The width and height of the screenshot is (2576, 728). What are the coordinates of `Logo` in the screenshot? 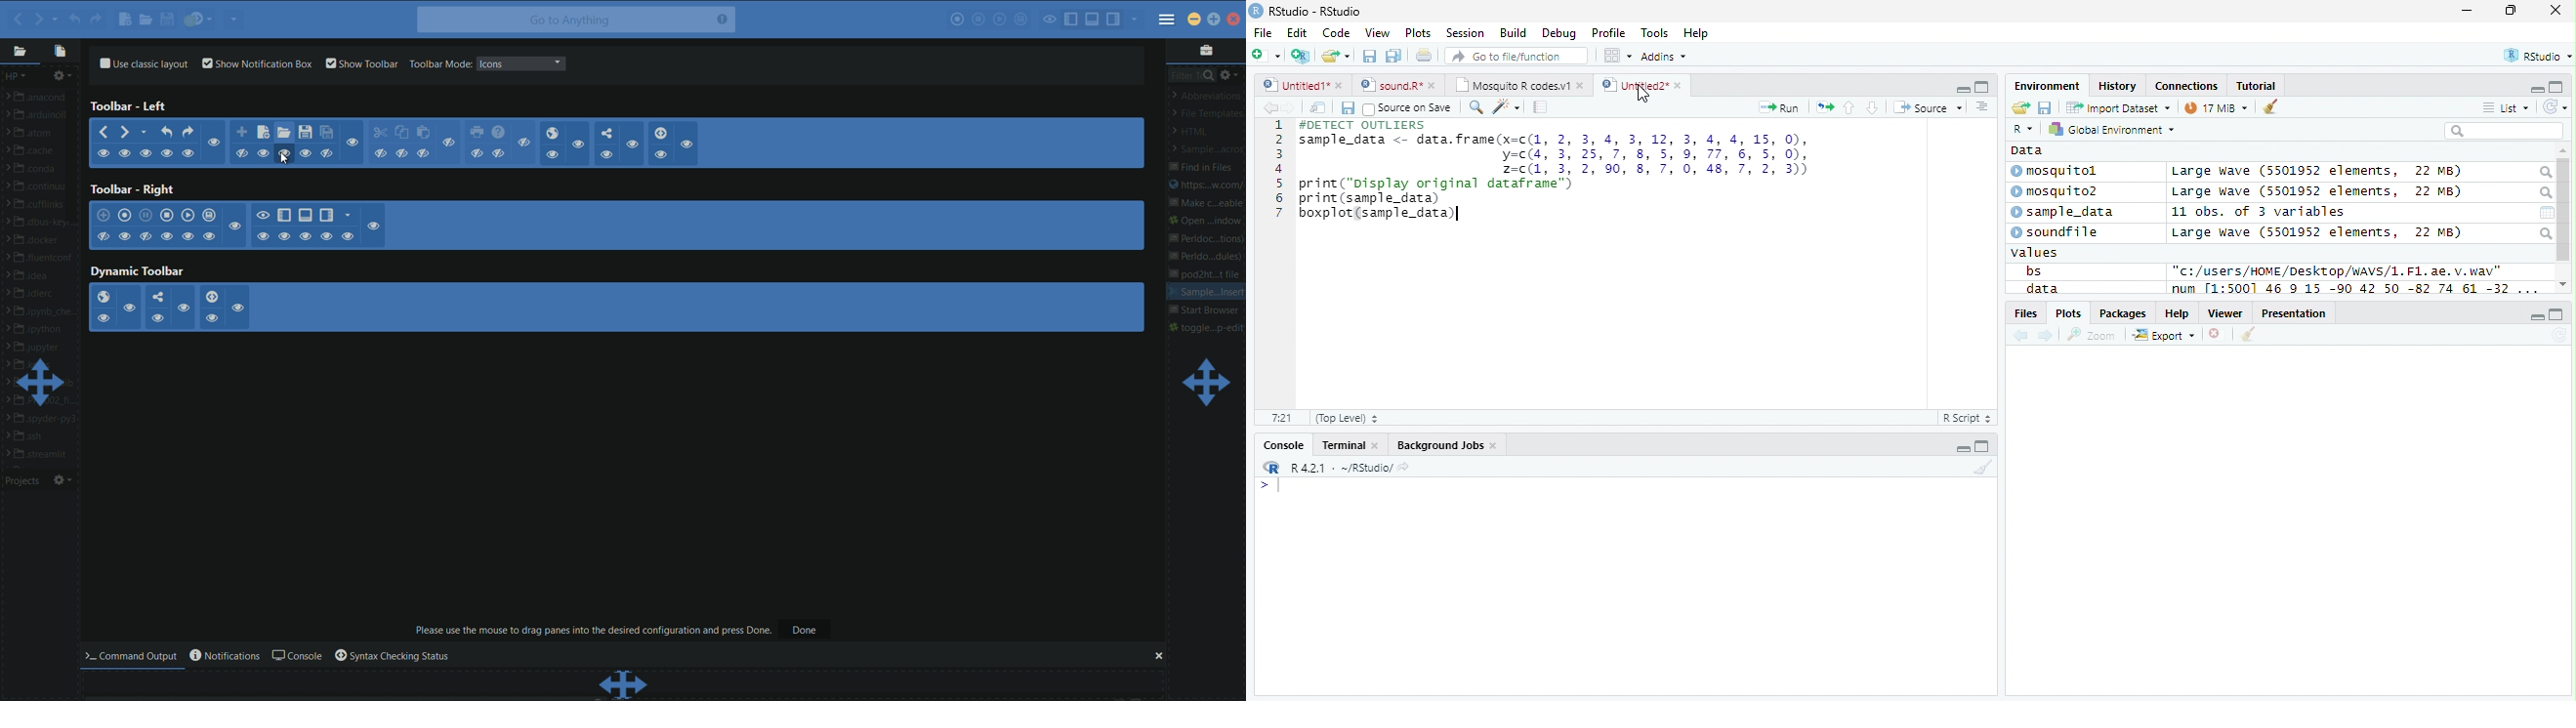 It's located at (1257, 11).